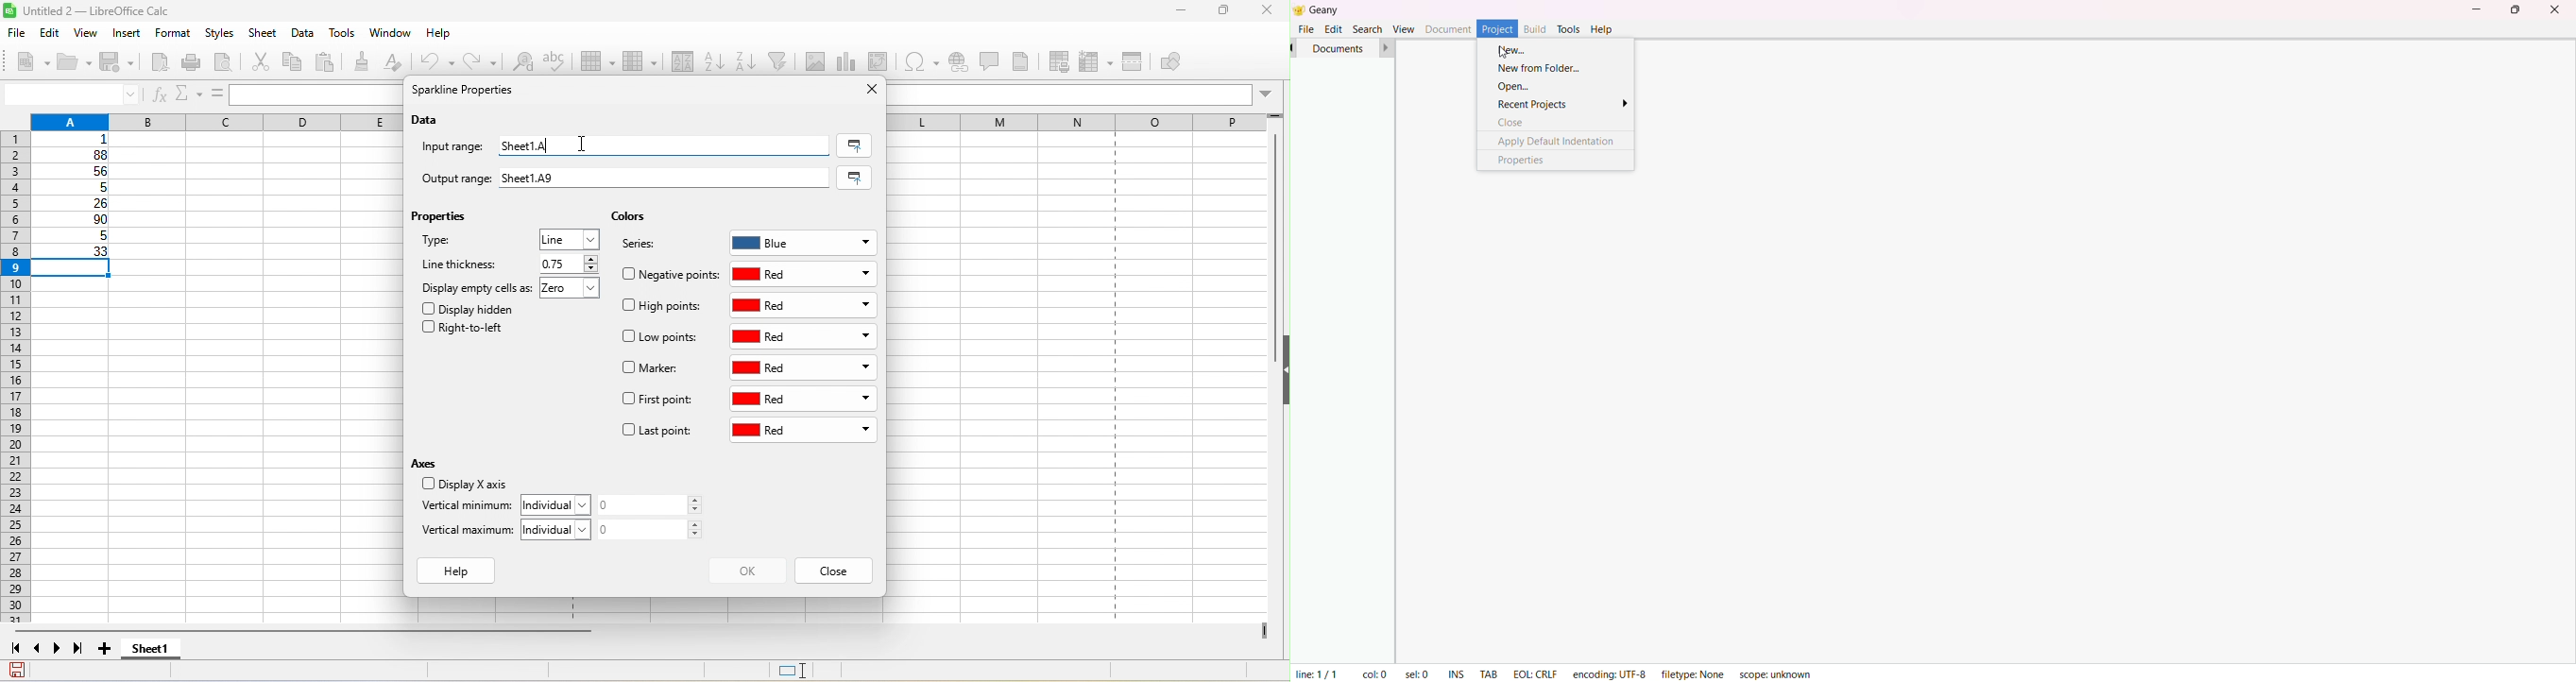 The image size is (2576, 700). What do you see at coordinates (1098, 61) in the screenshot?
I see `freeze rows and column` at bounding box center [1098, 61].